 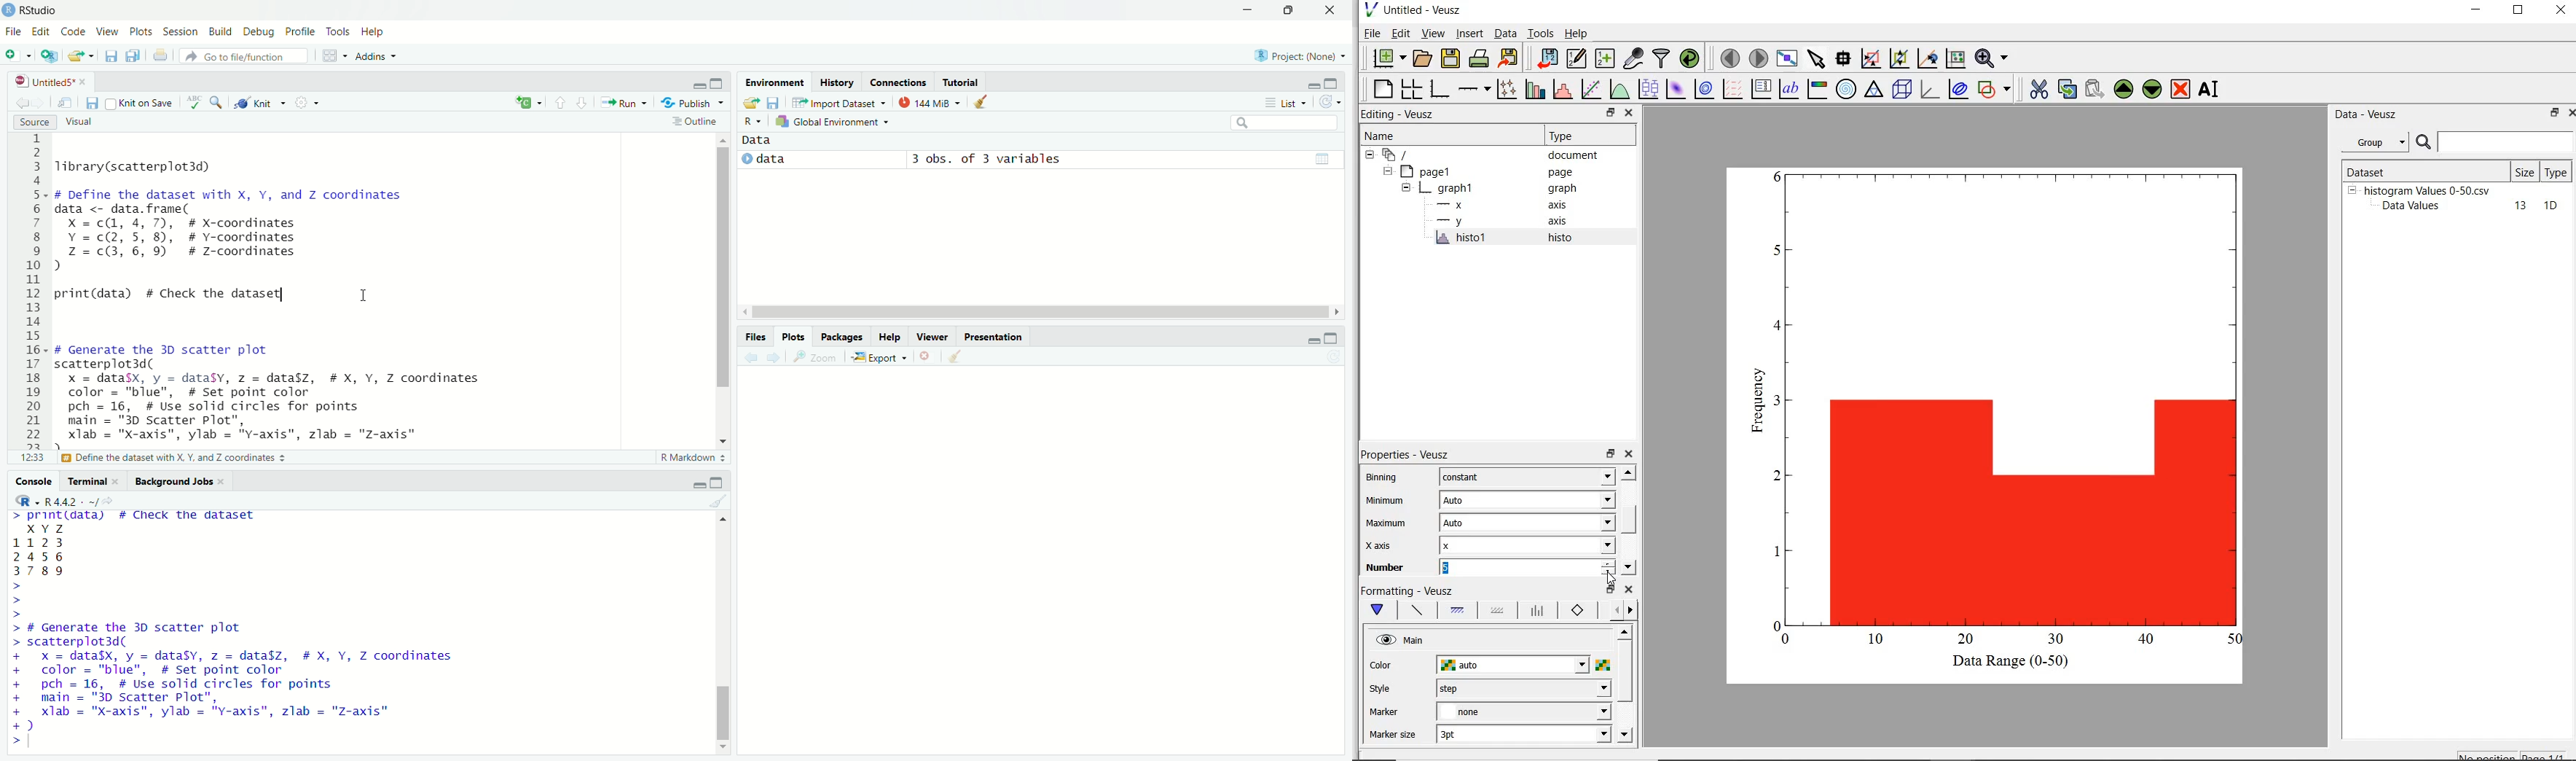 I want to click on > print(data) # Check the dataset, so click(x=135, y=516).